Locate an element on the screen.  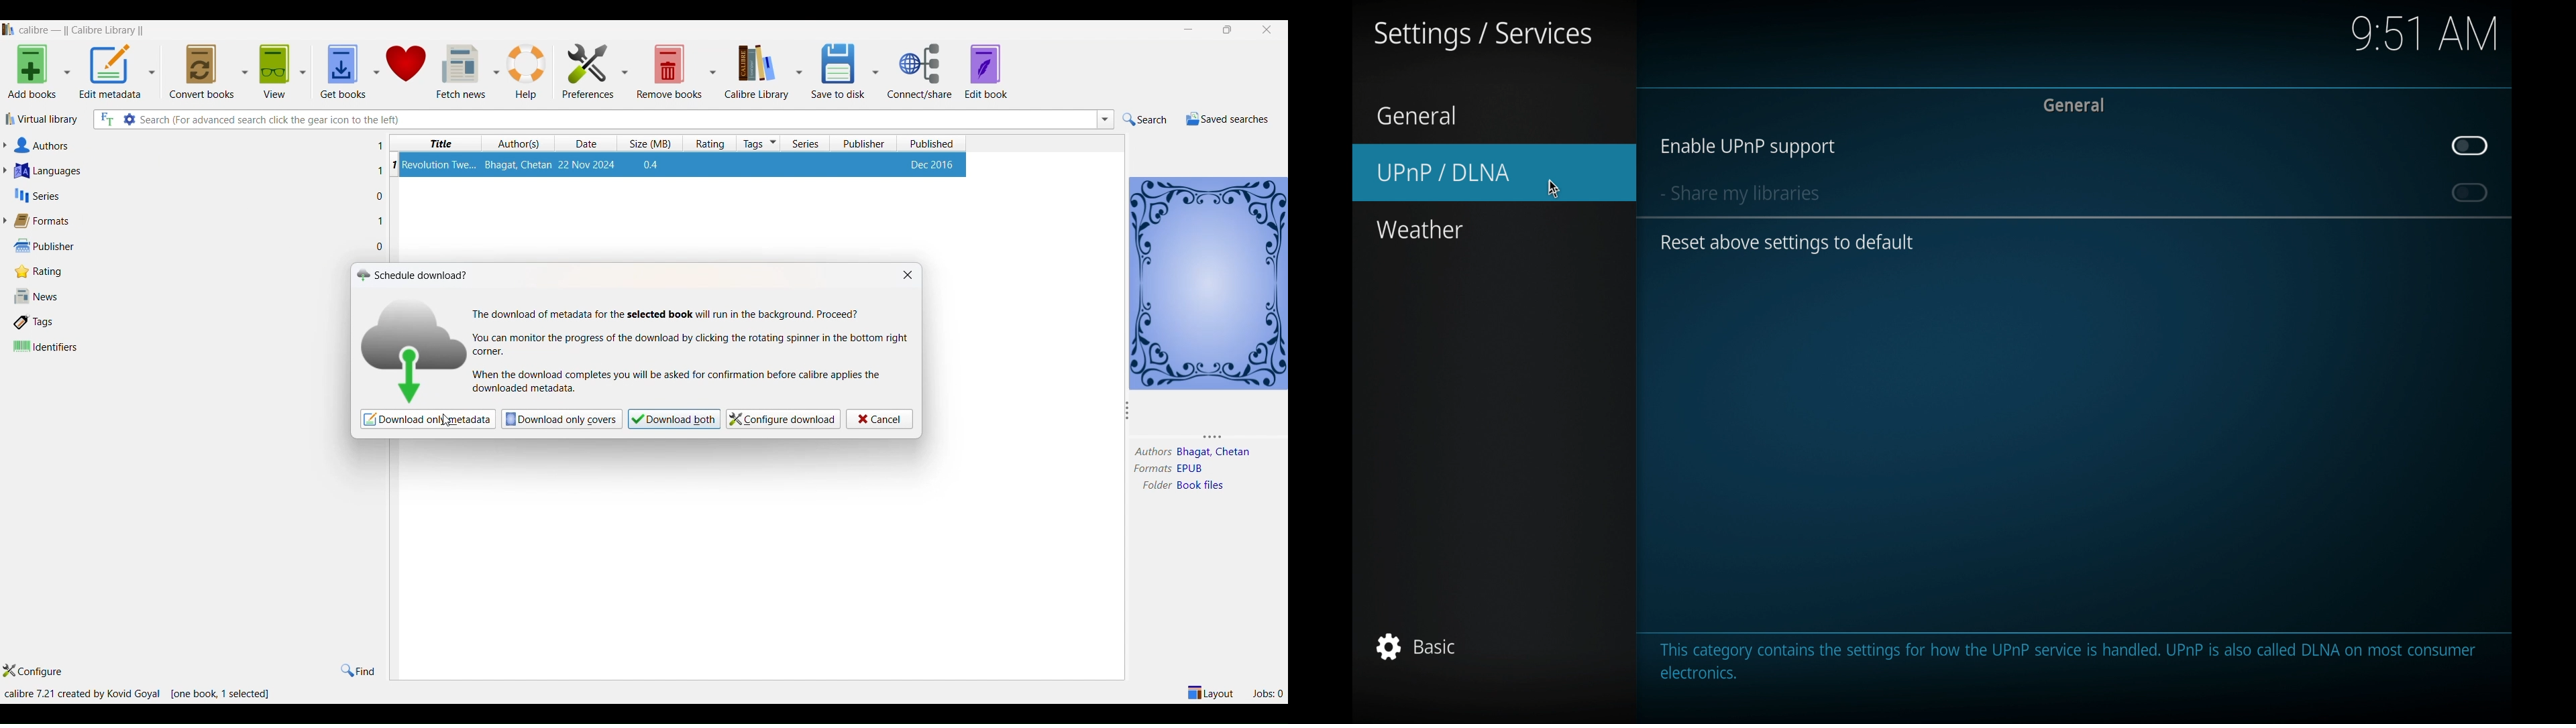
remove books is located at coordinates (669, 70).